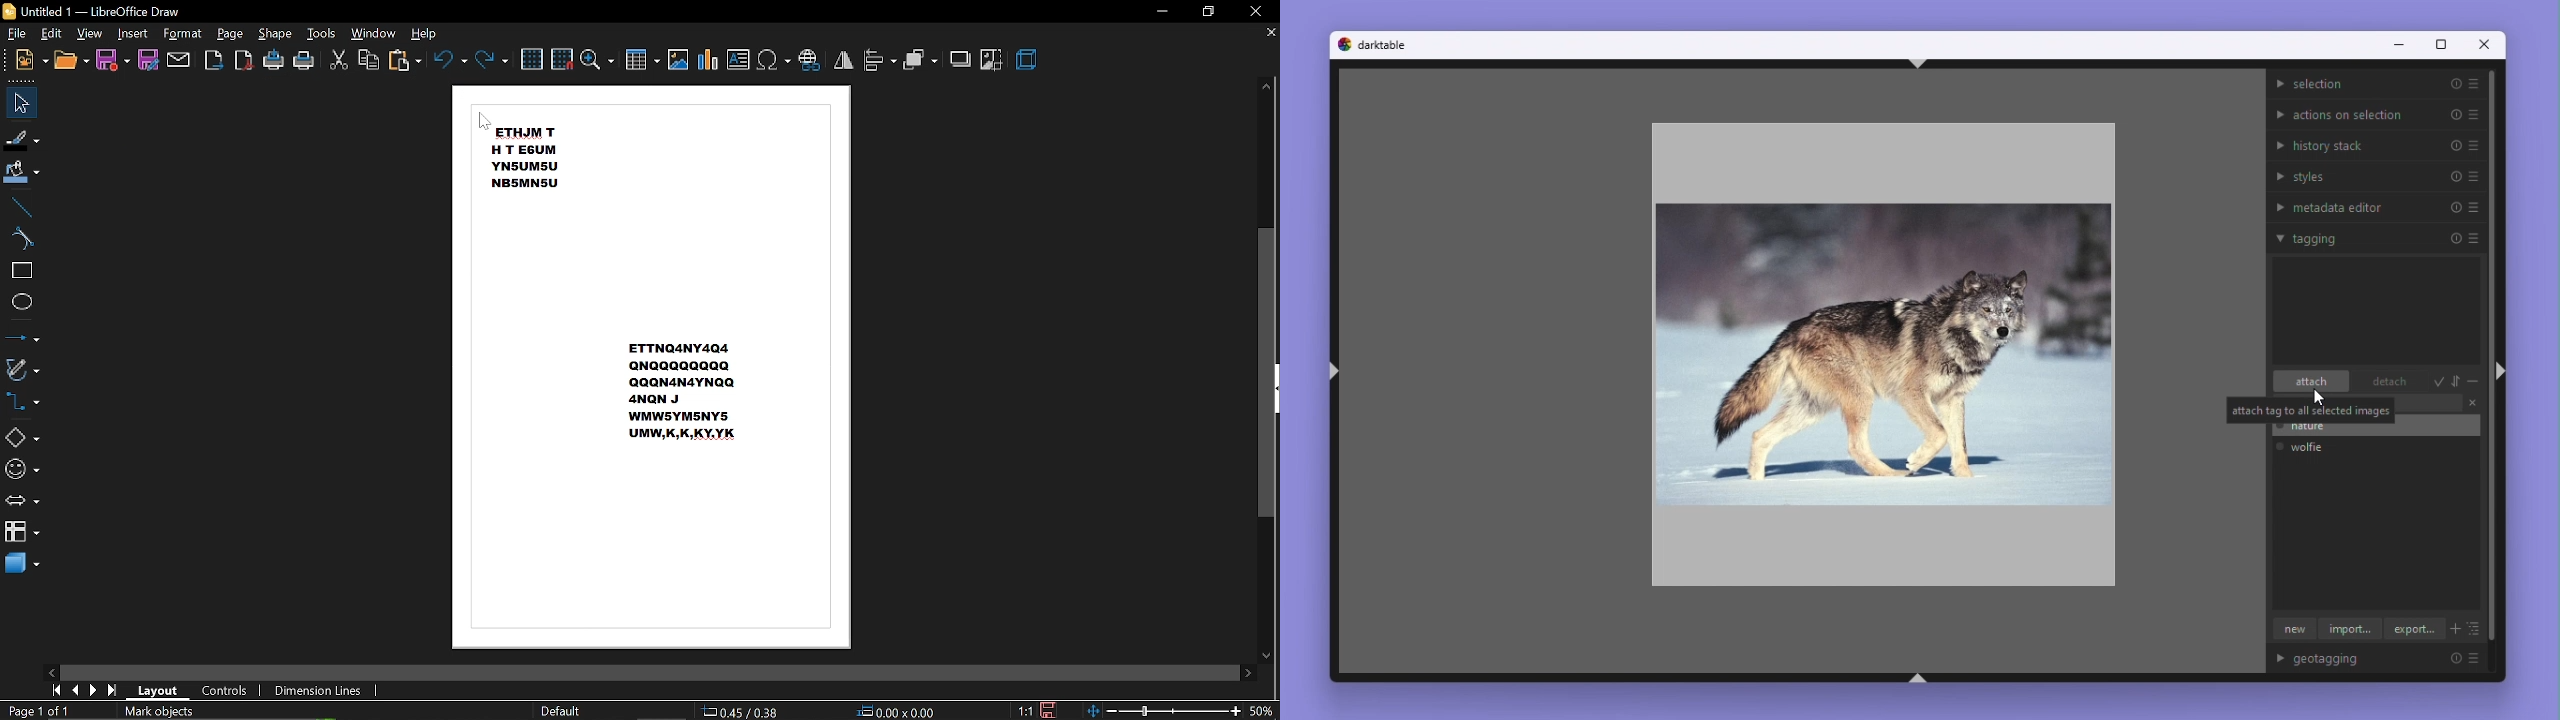  I want to click on select, so click(21, 103).